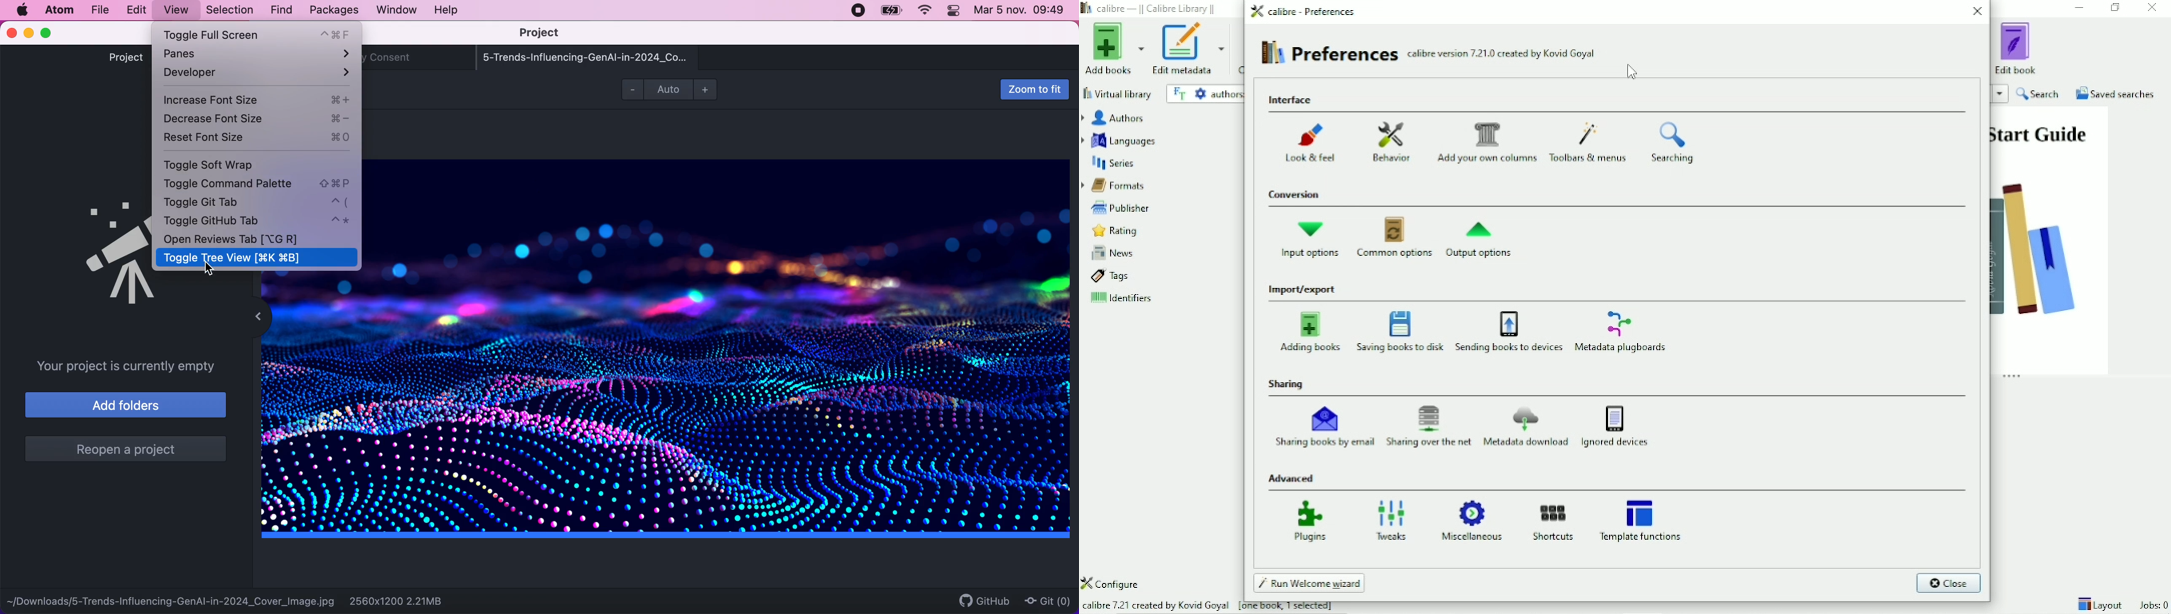  What do you see at coordinates (2013, 378) in the screenshot?
I see `Resize` at bounding box center [2013, 378].